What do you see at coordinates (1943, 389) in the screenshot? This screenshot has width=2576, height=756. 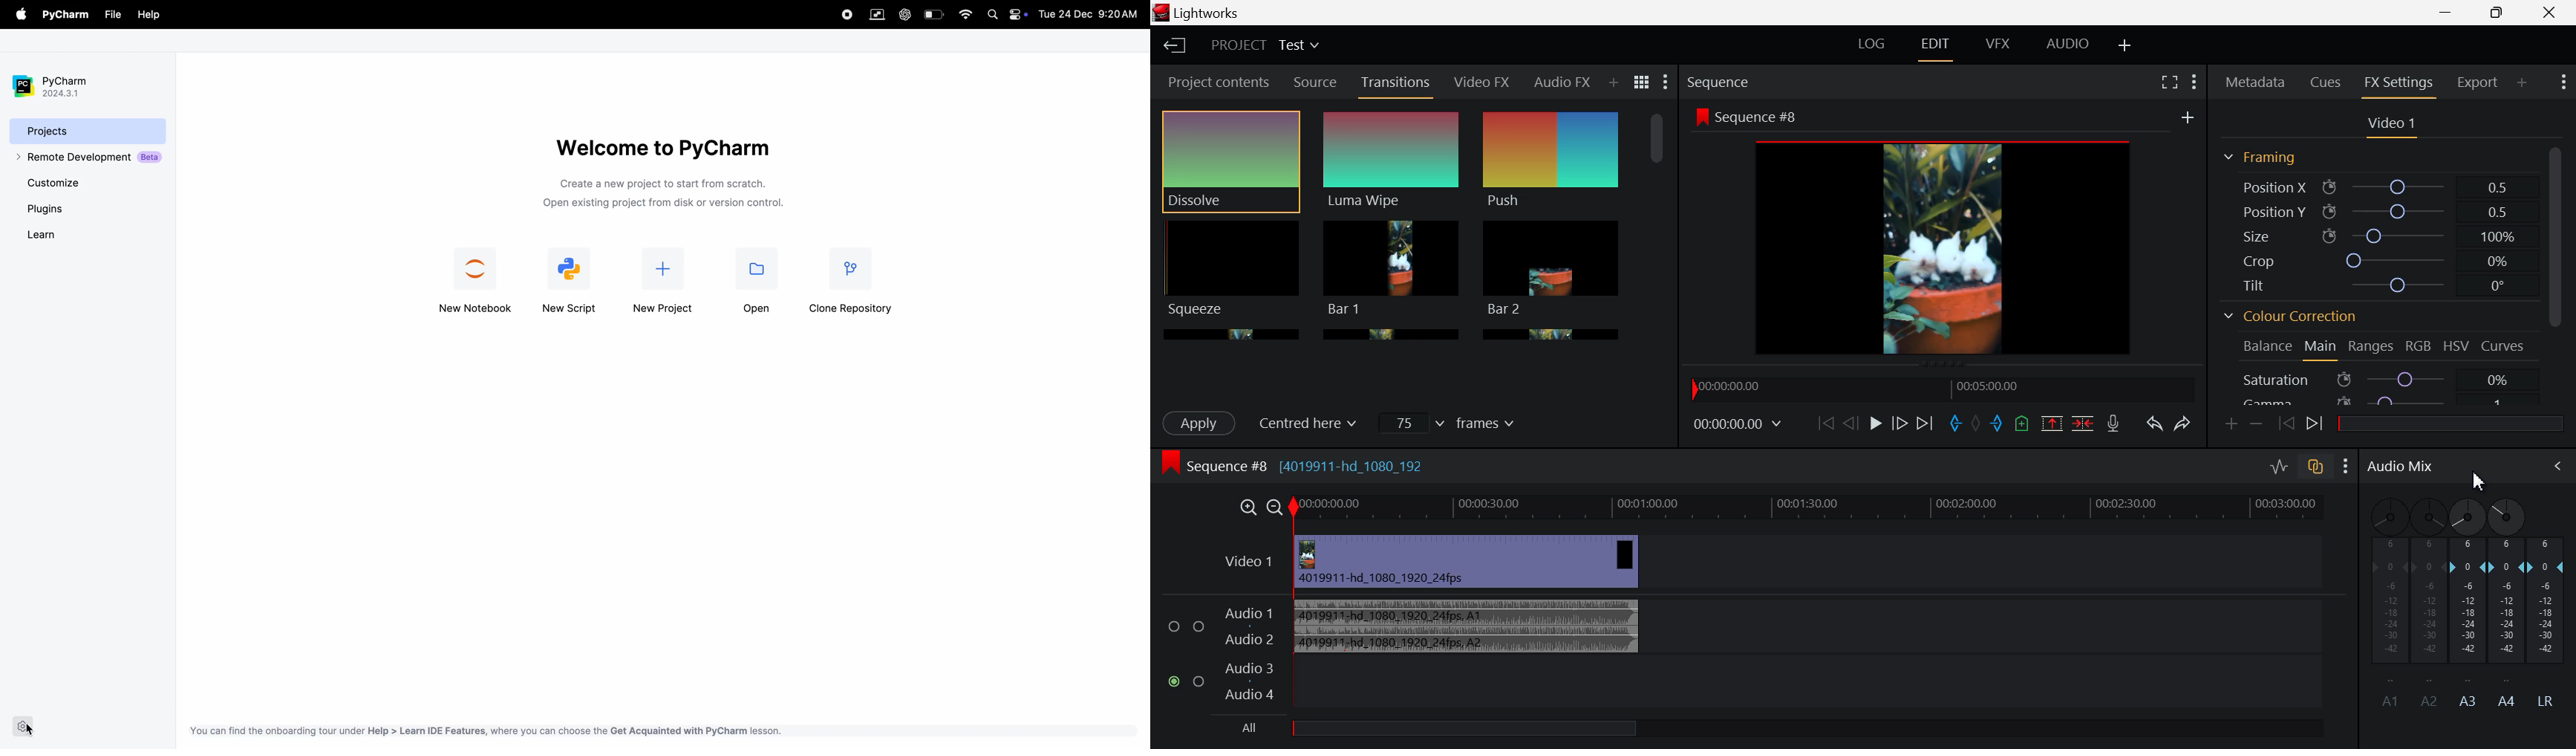 I see `Timeline Navigator` at bounding box center [1943, 389].